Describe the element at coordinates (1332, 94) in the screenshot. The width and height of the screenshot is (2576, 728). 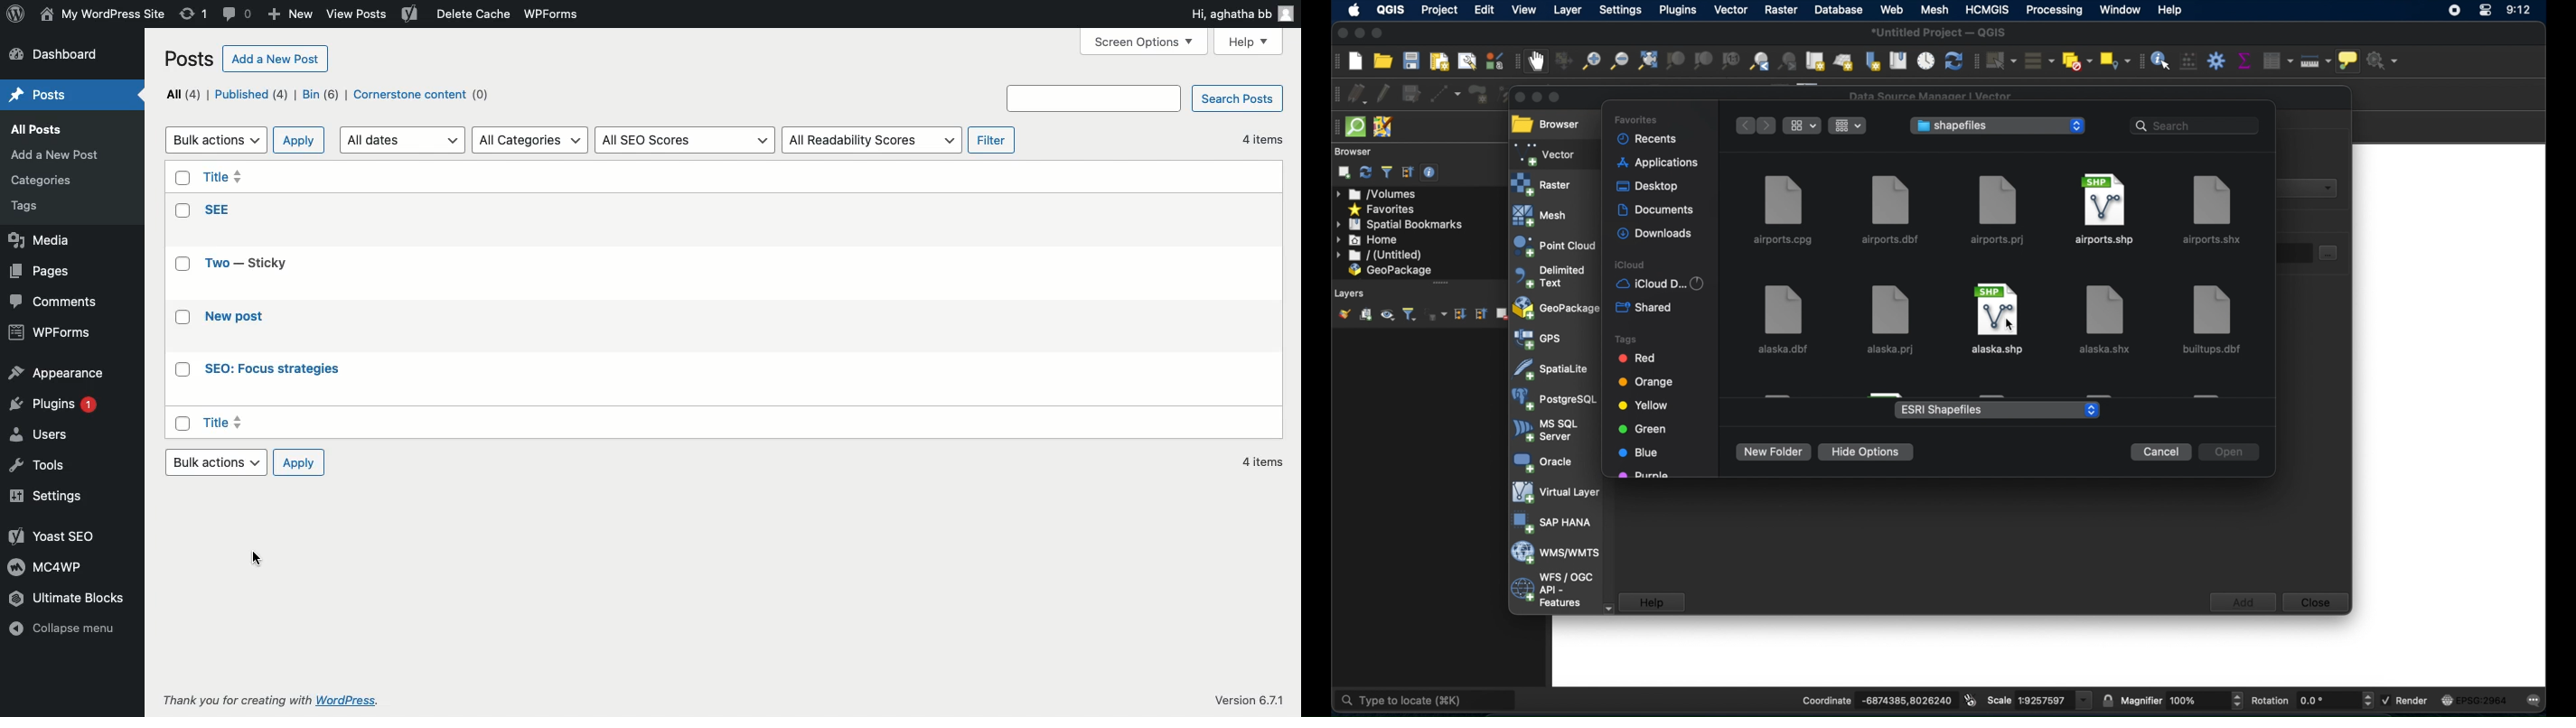
I see `digitizing toolbar` at that location.